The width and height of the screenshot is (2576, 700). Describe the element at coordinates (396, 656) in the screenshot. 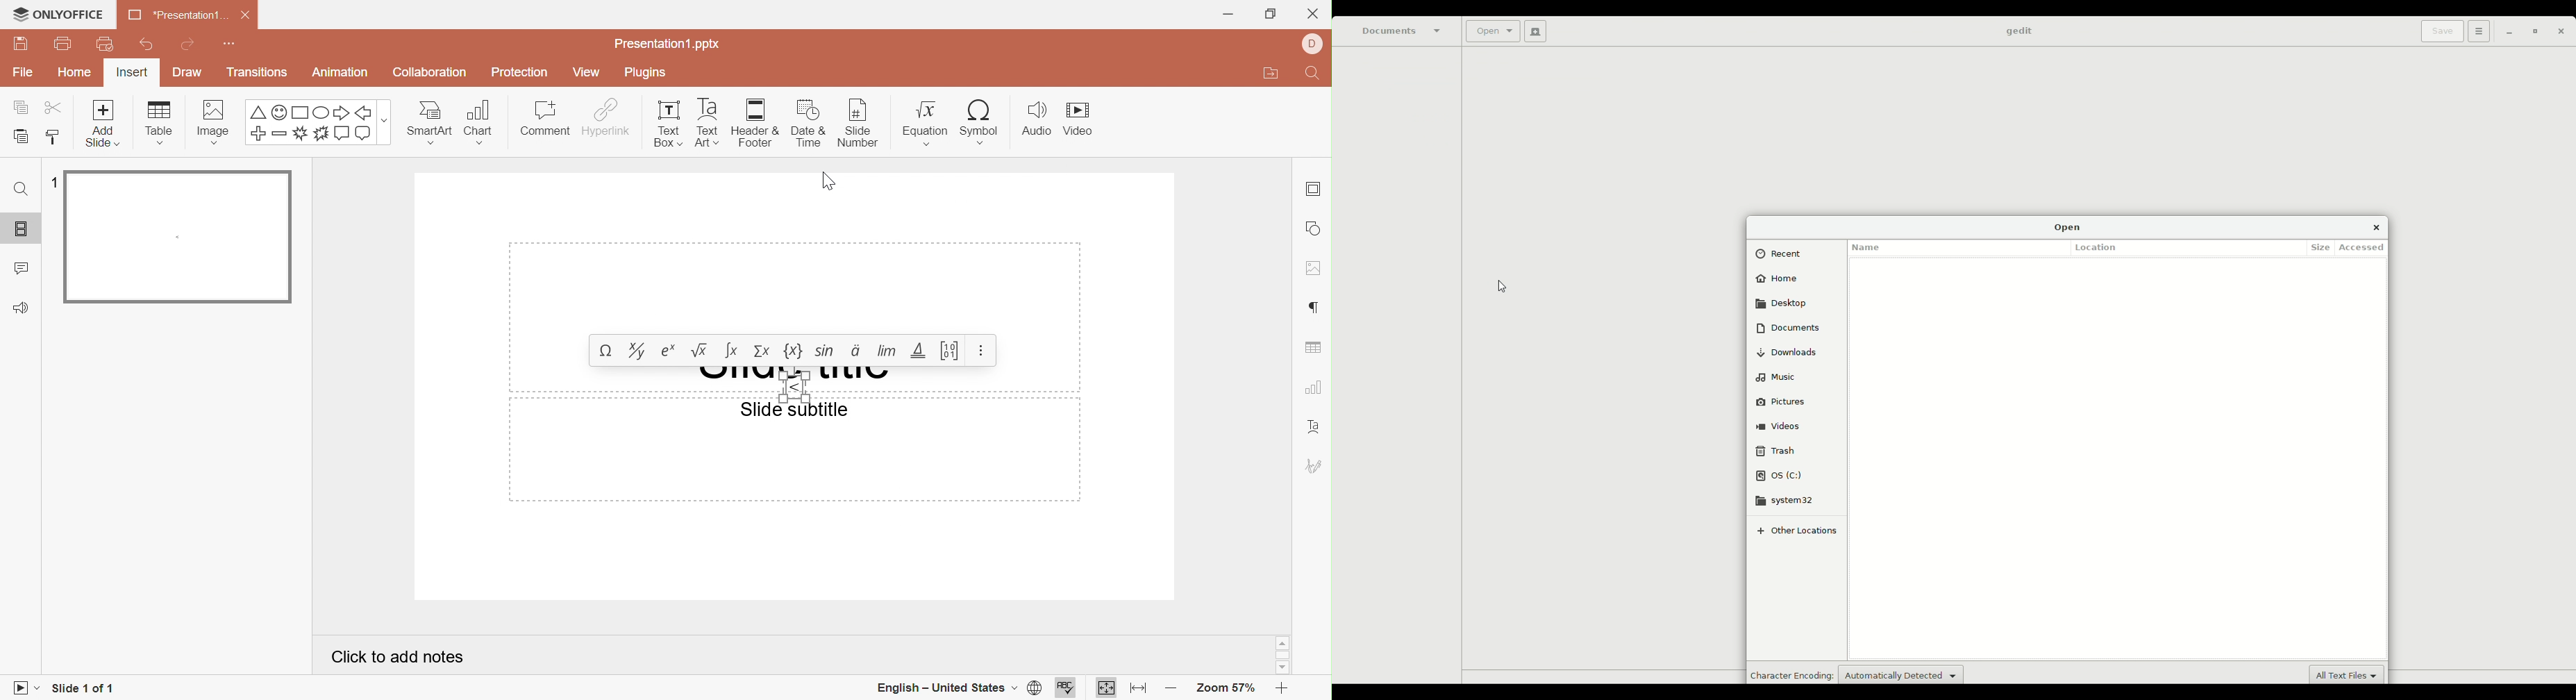

I see `Click to add notes` at that location.